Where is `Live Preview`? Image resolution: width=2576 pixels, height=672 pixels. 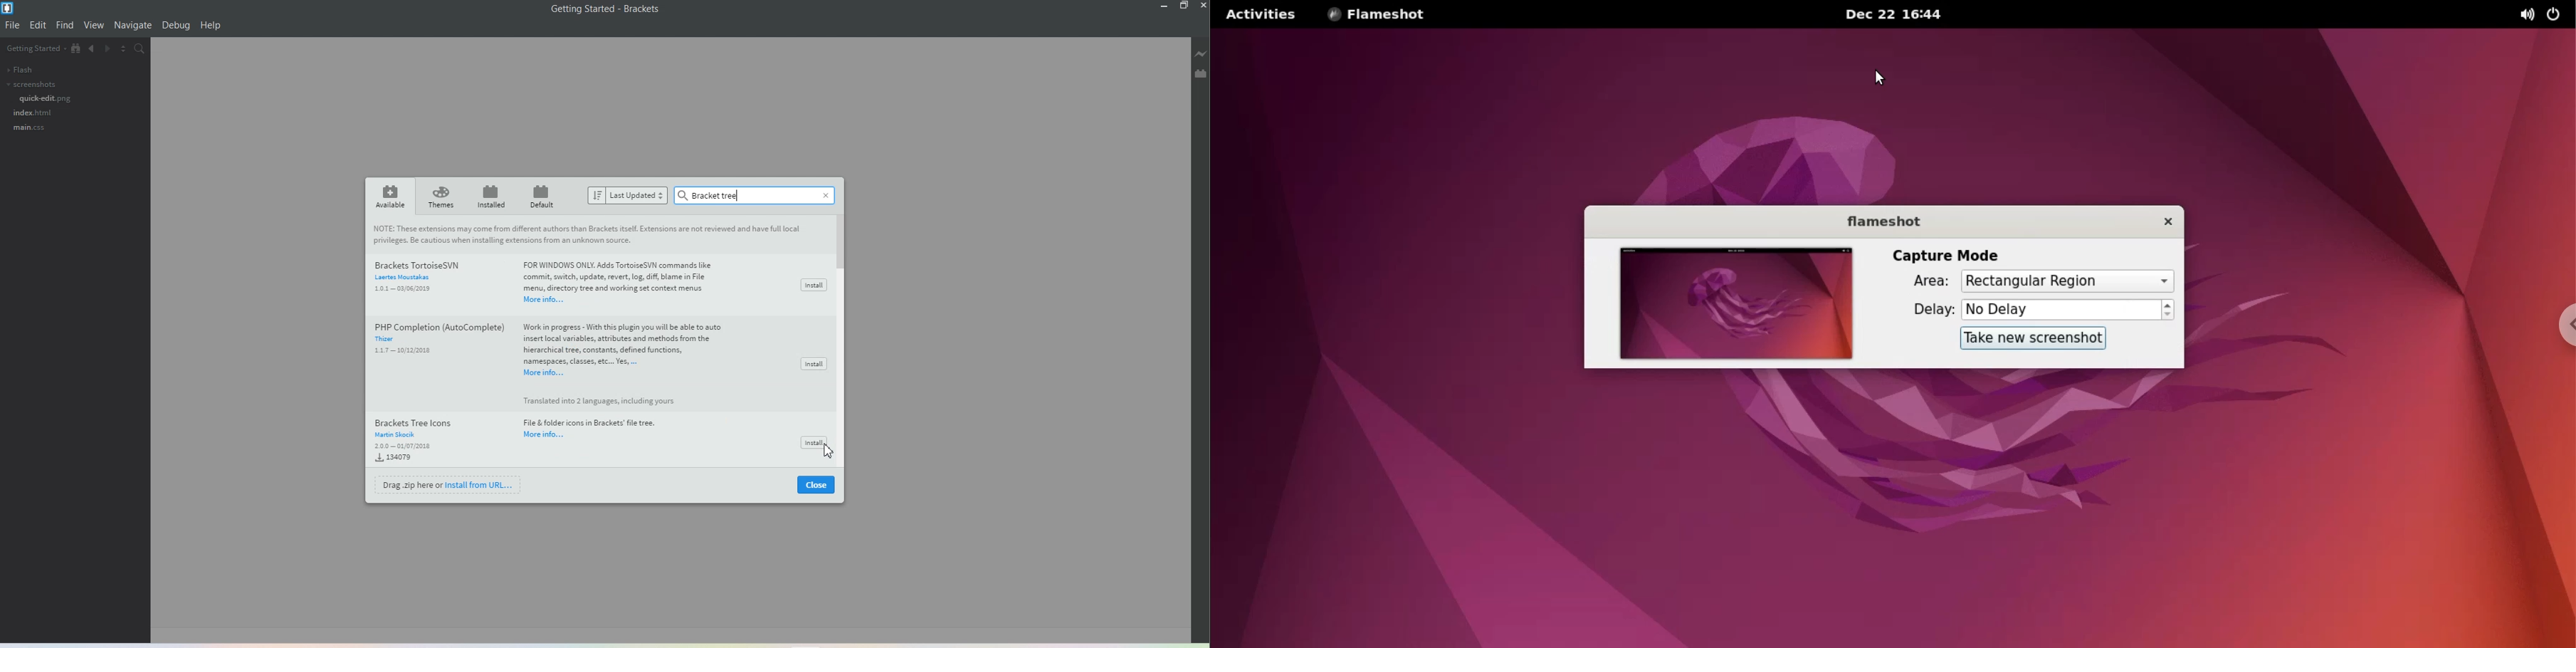
Live Preview is located at coordinates (1201, 55).